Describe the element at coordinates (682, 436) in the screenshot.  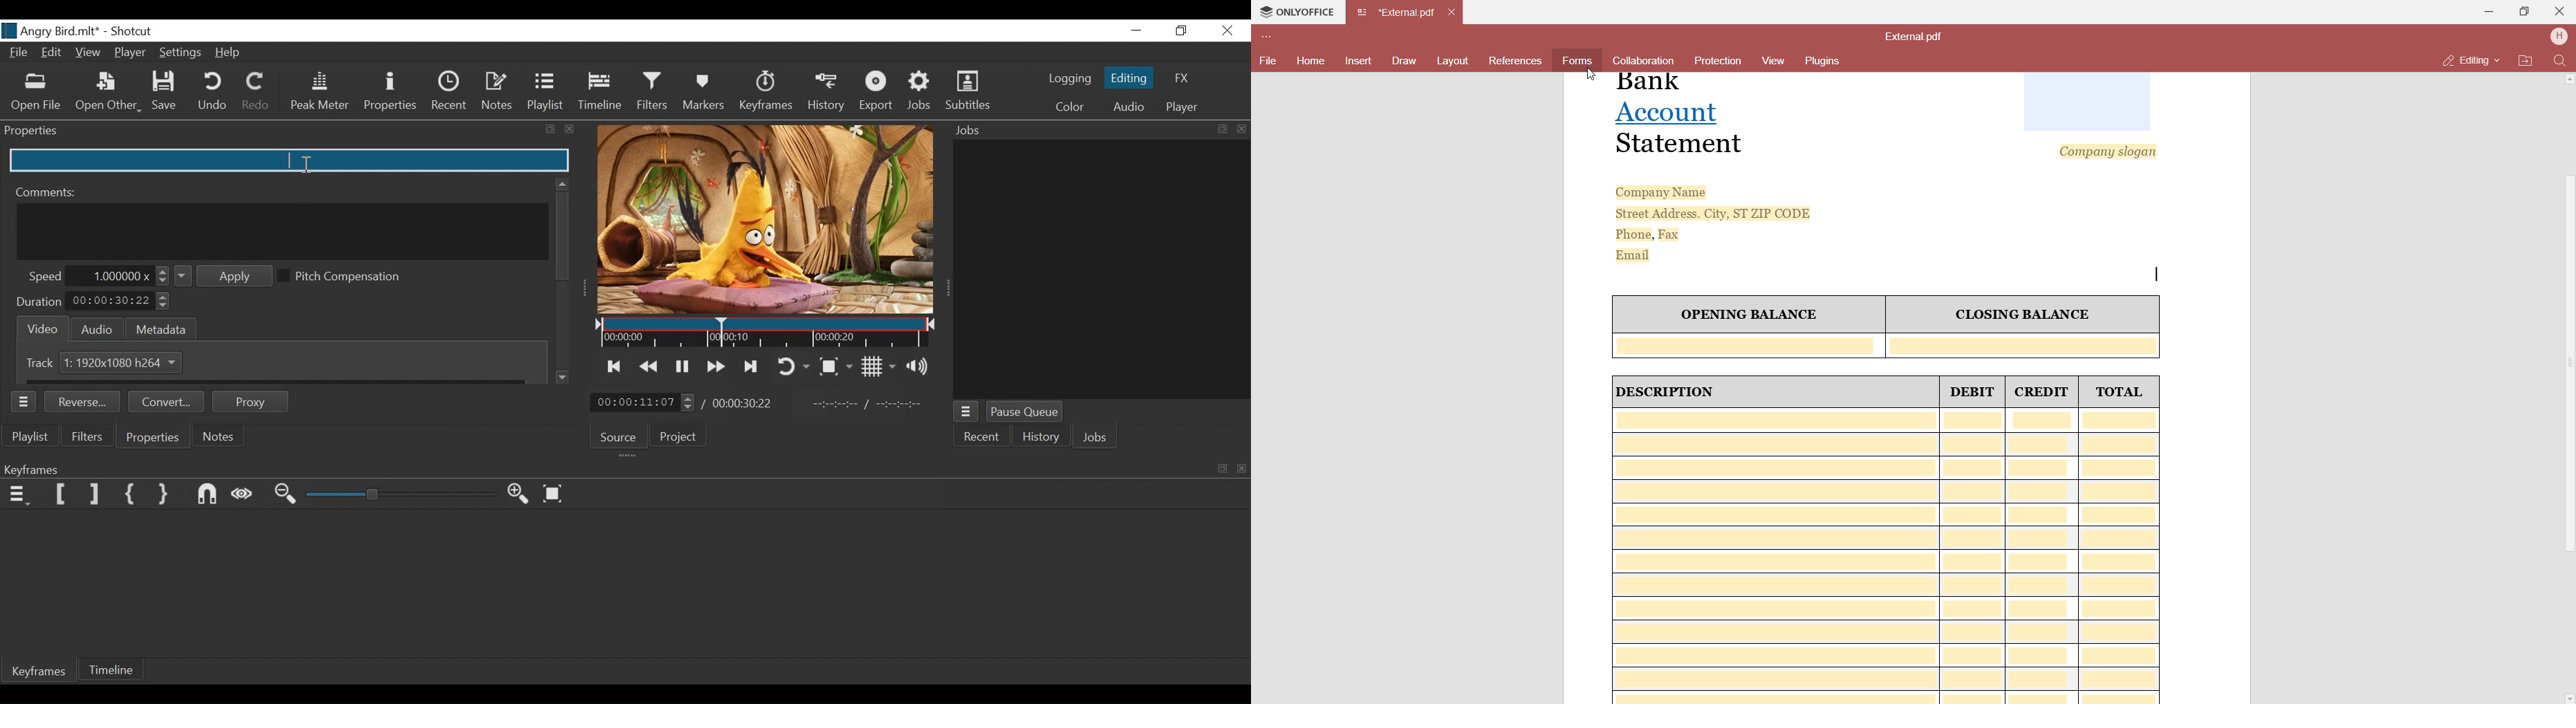
I see `Project` at that location.